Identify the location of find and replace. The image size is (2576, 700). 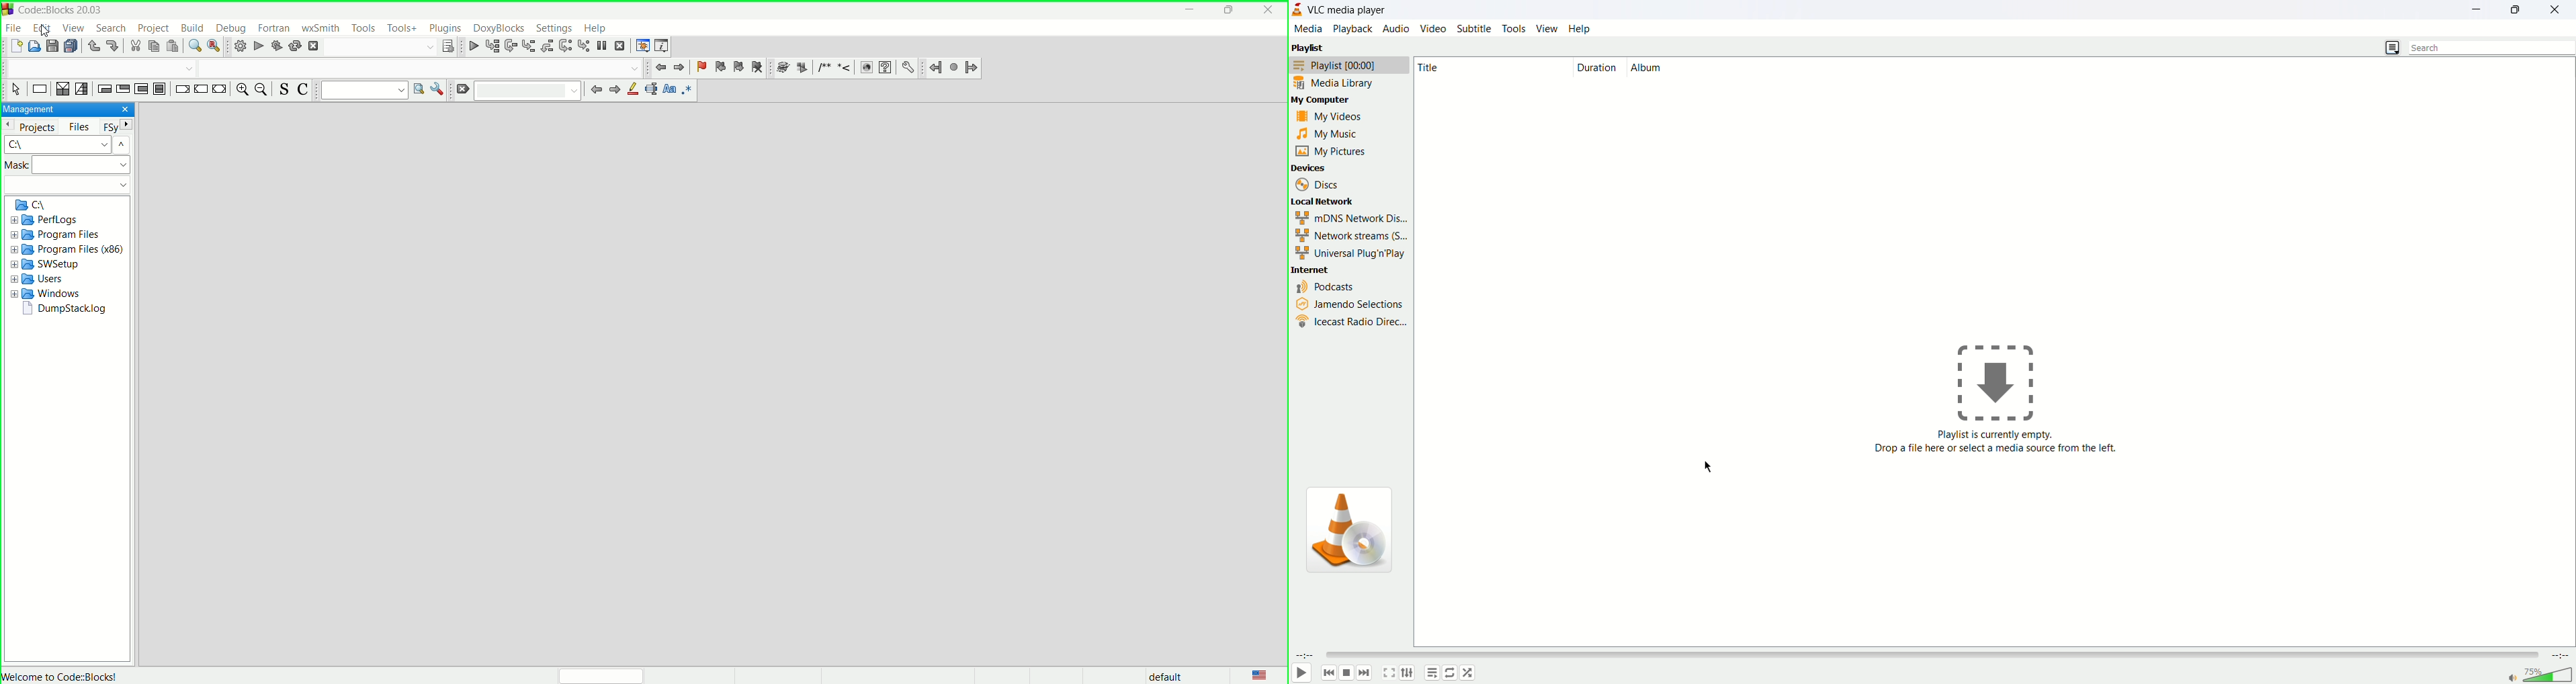
(212, 48).